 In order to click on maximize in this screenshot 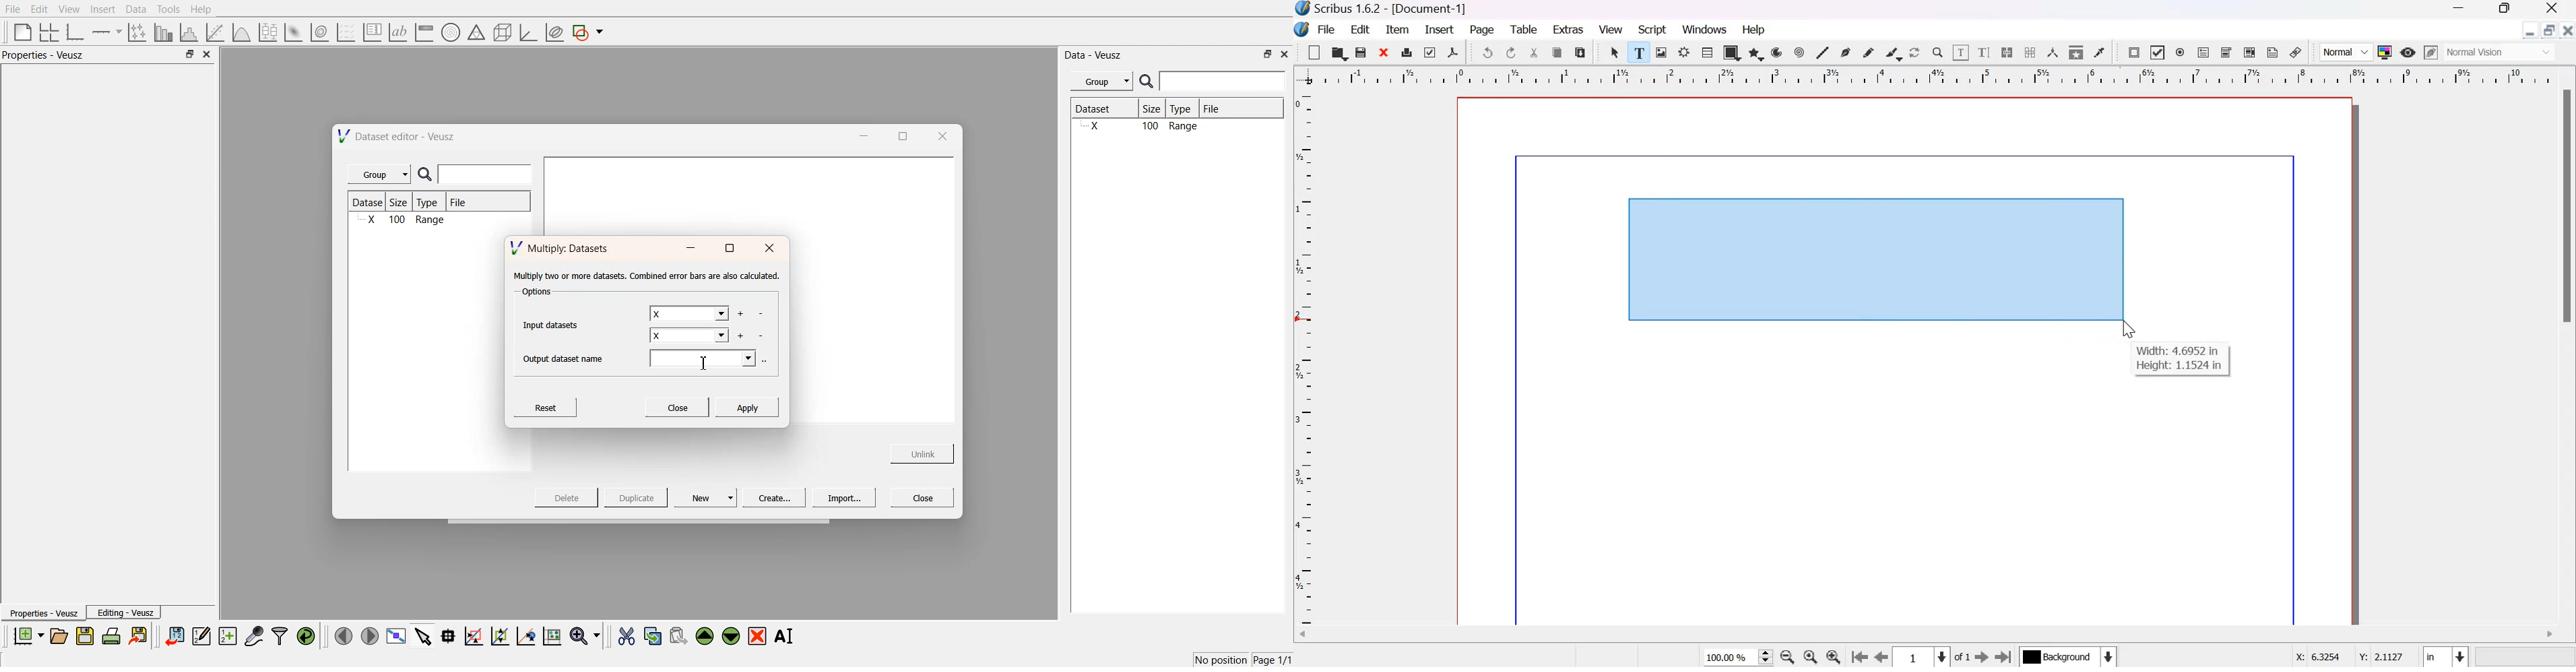, I will do `click(2549, 29)`.